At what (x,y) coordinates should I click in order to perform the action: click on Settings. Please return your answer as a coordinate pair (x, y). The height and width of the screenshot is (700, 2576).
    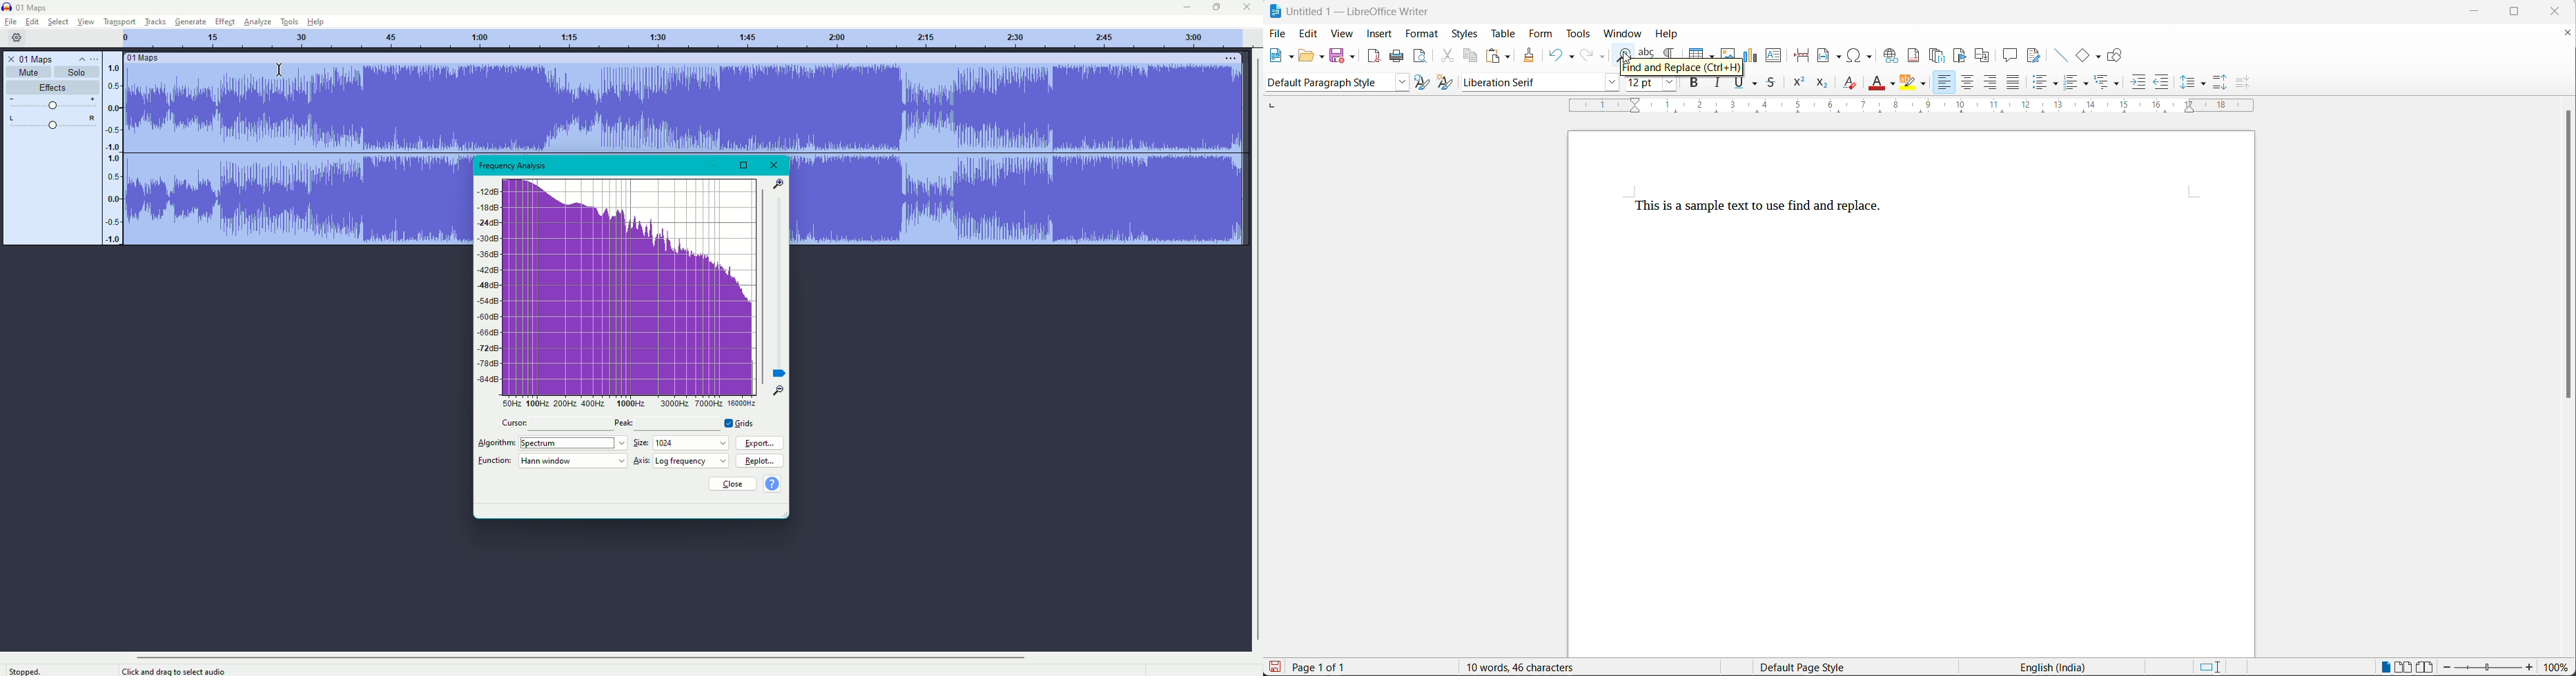
    Looking at the image, I should click on (16, 37).